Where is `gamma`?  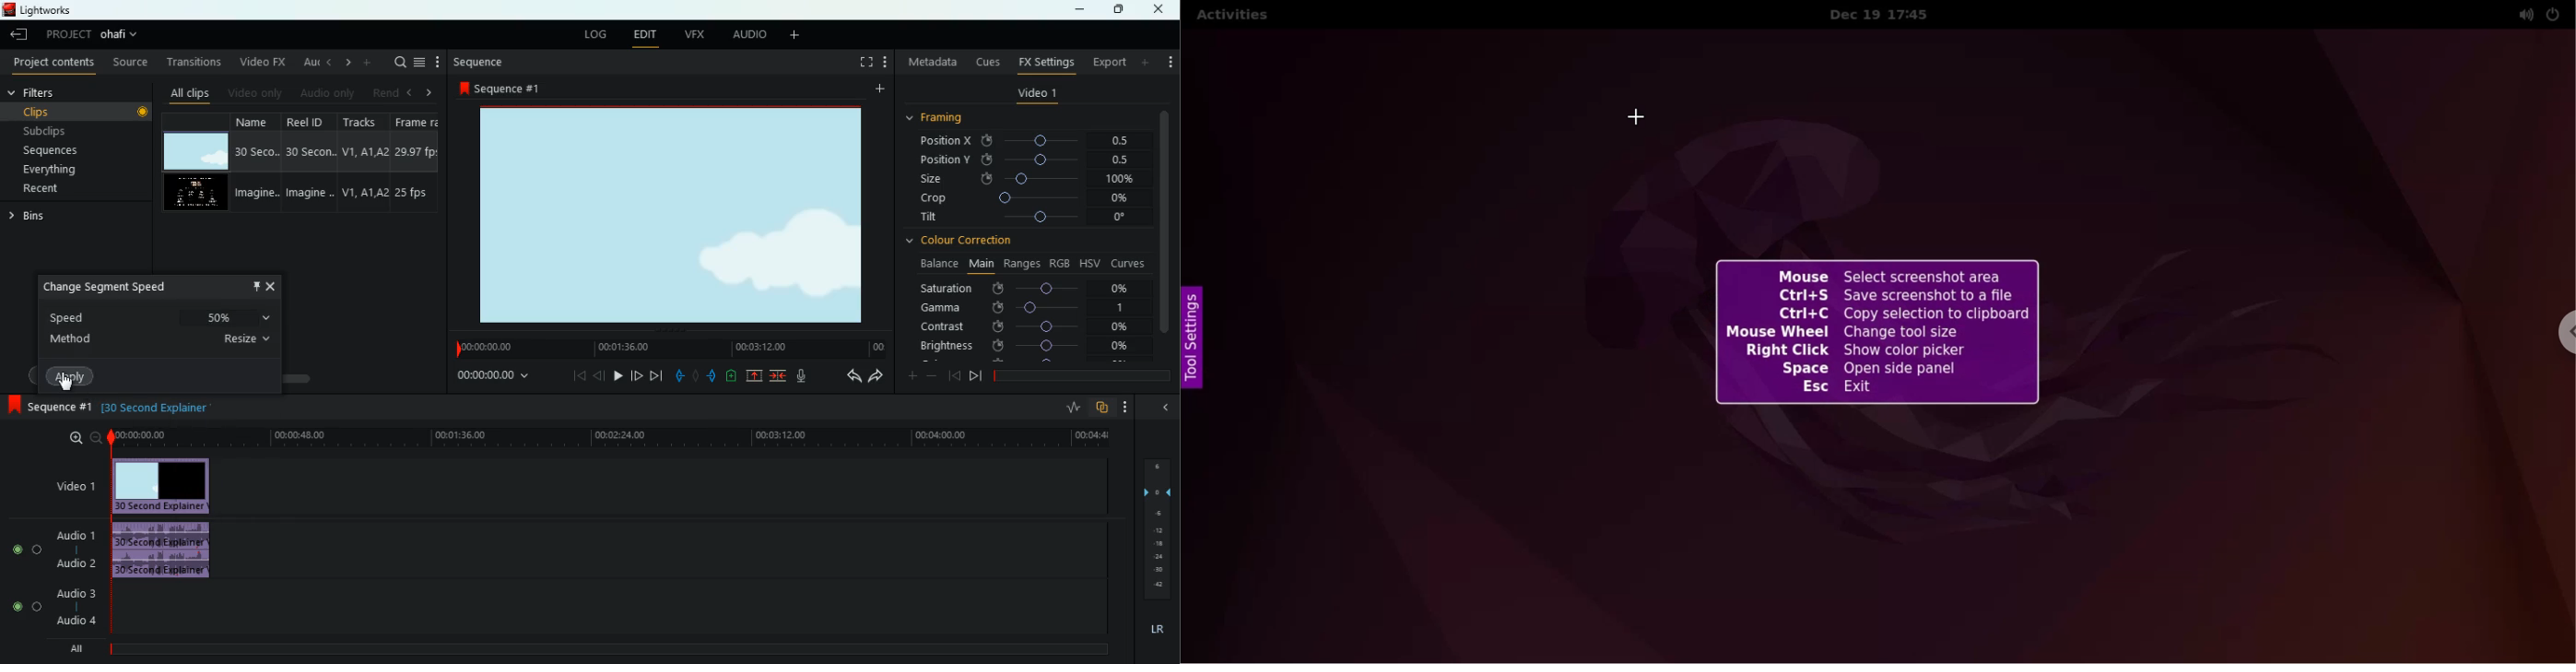 gamma is located at coordinates (1030, 306).